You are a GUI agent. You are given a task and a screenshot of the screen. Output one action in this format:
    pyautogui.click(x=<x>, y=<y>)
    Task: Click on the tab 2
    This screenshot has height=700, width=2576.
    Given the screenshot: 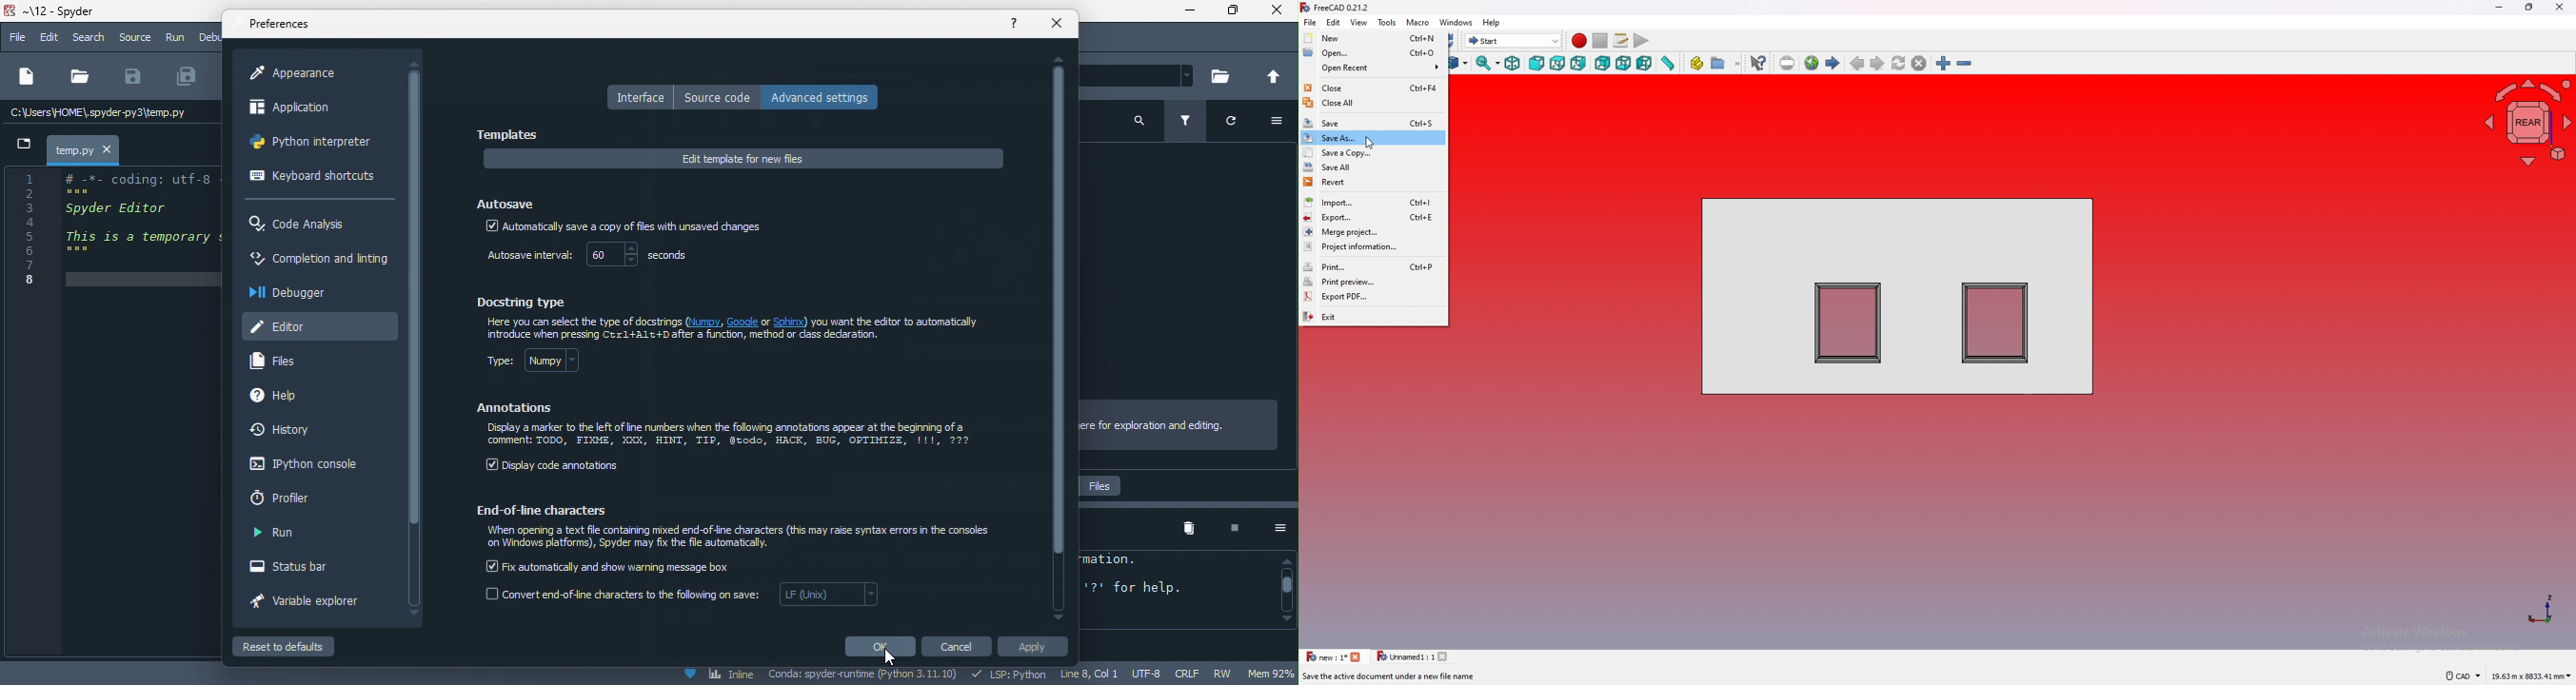 What is the action you would take?
    pyautogui.click(x=1410, y=656)
    